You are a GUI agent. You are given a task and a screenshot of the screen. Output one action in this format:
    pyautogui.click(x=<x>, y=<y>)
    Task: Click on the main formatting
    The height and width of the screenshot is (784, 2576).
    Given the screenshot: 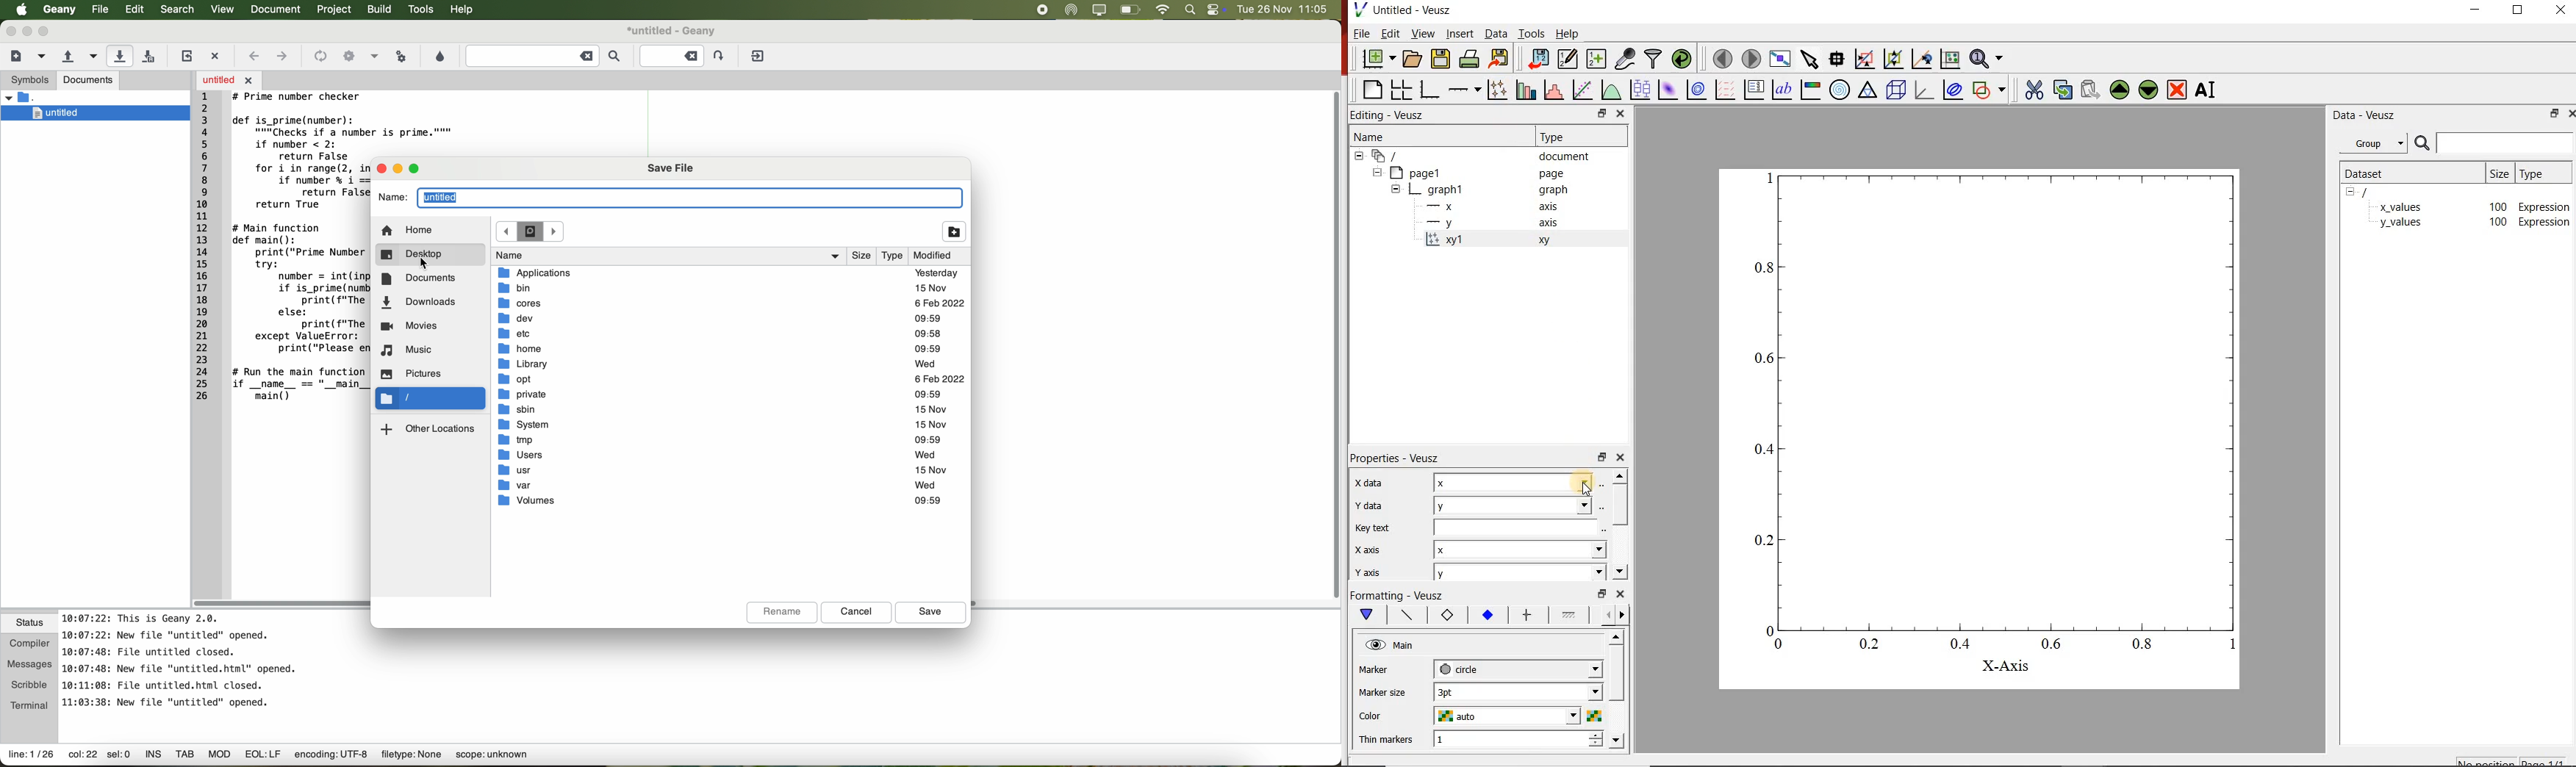 What is the action you would take?
    pyautogui.click(x=1368, y=615)
    